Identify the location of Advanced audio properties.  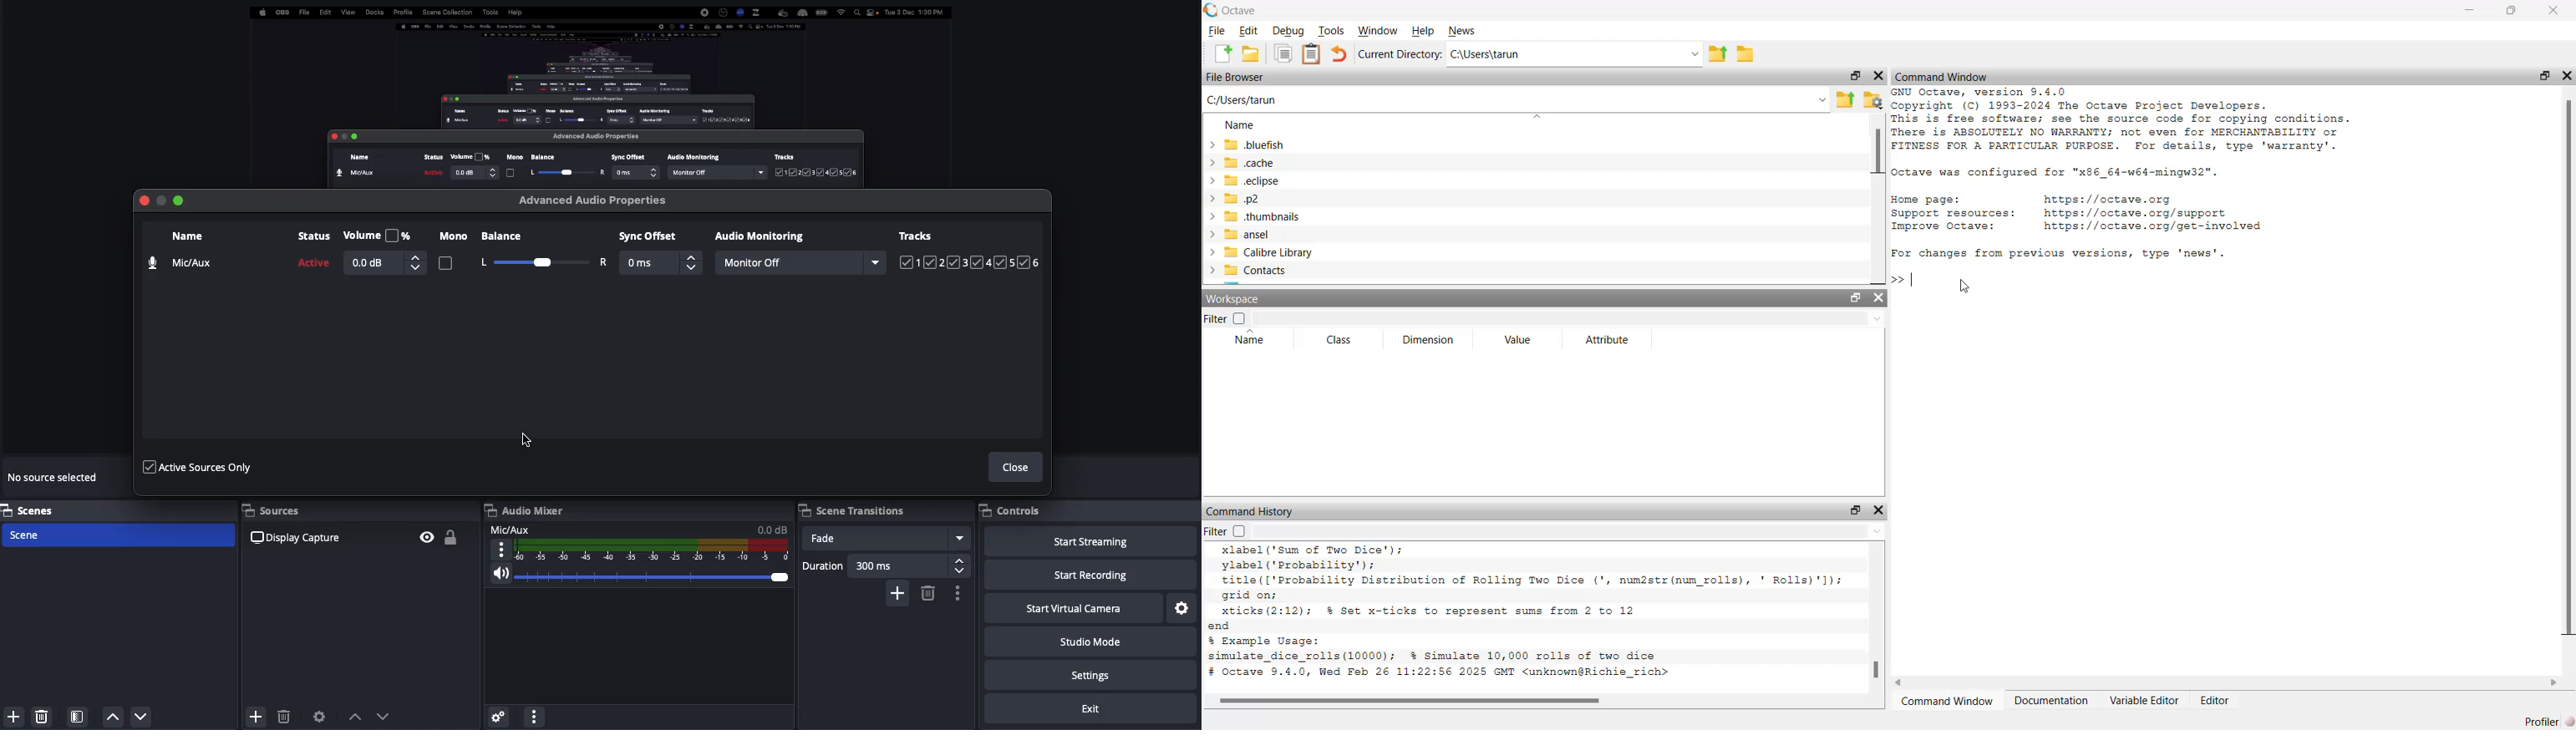
(597, 201).